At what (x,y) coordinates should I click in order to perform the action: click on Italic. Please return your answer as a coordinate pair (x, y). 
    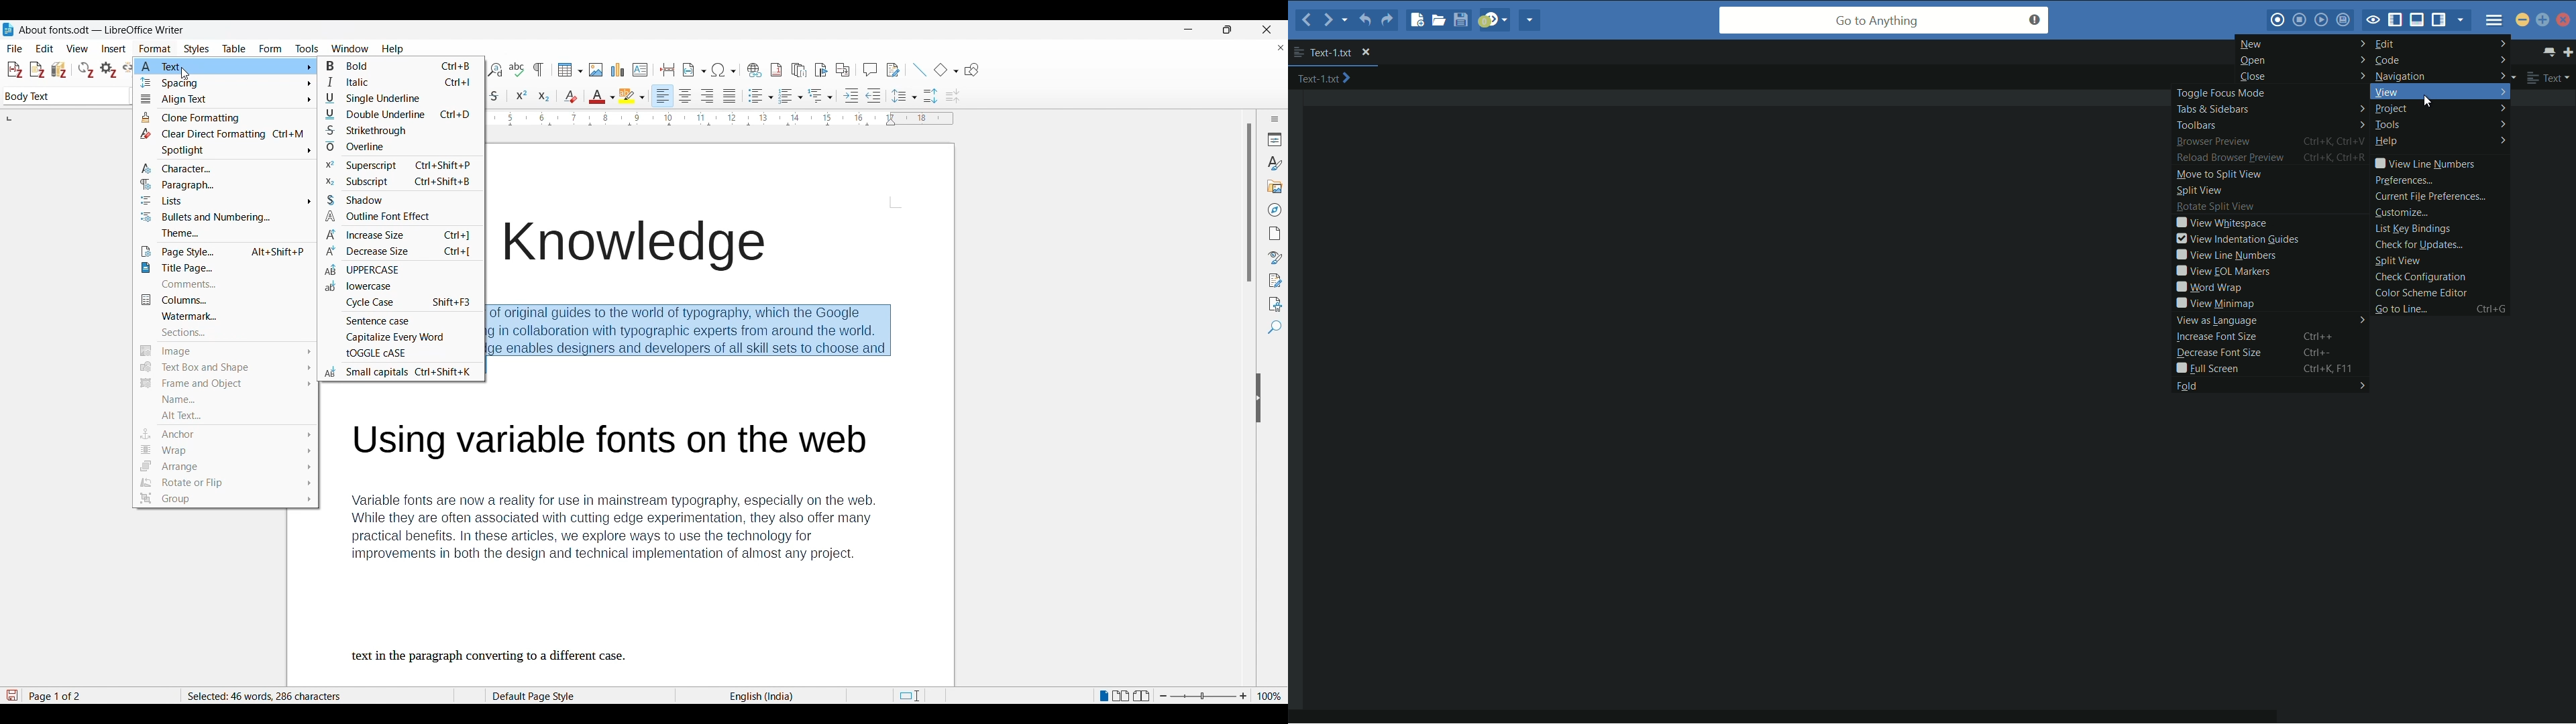
    Looking at the image, I should click on (398, 82).